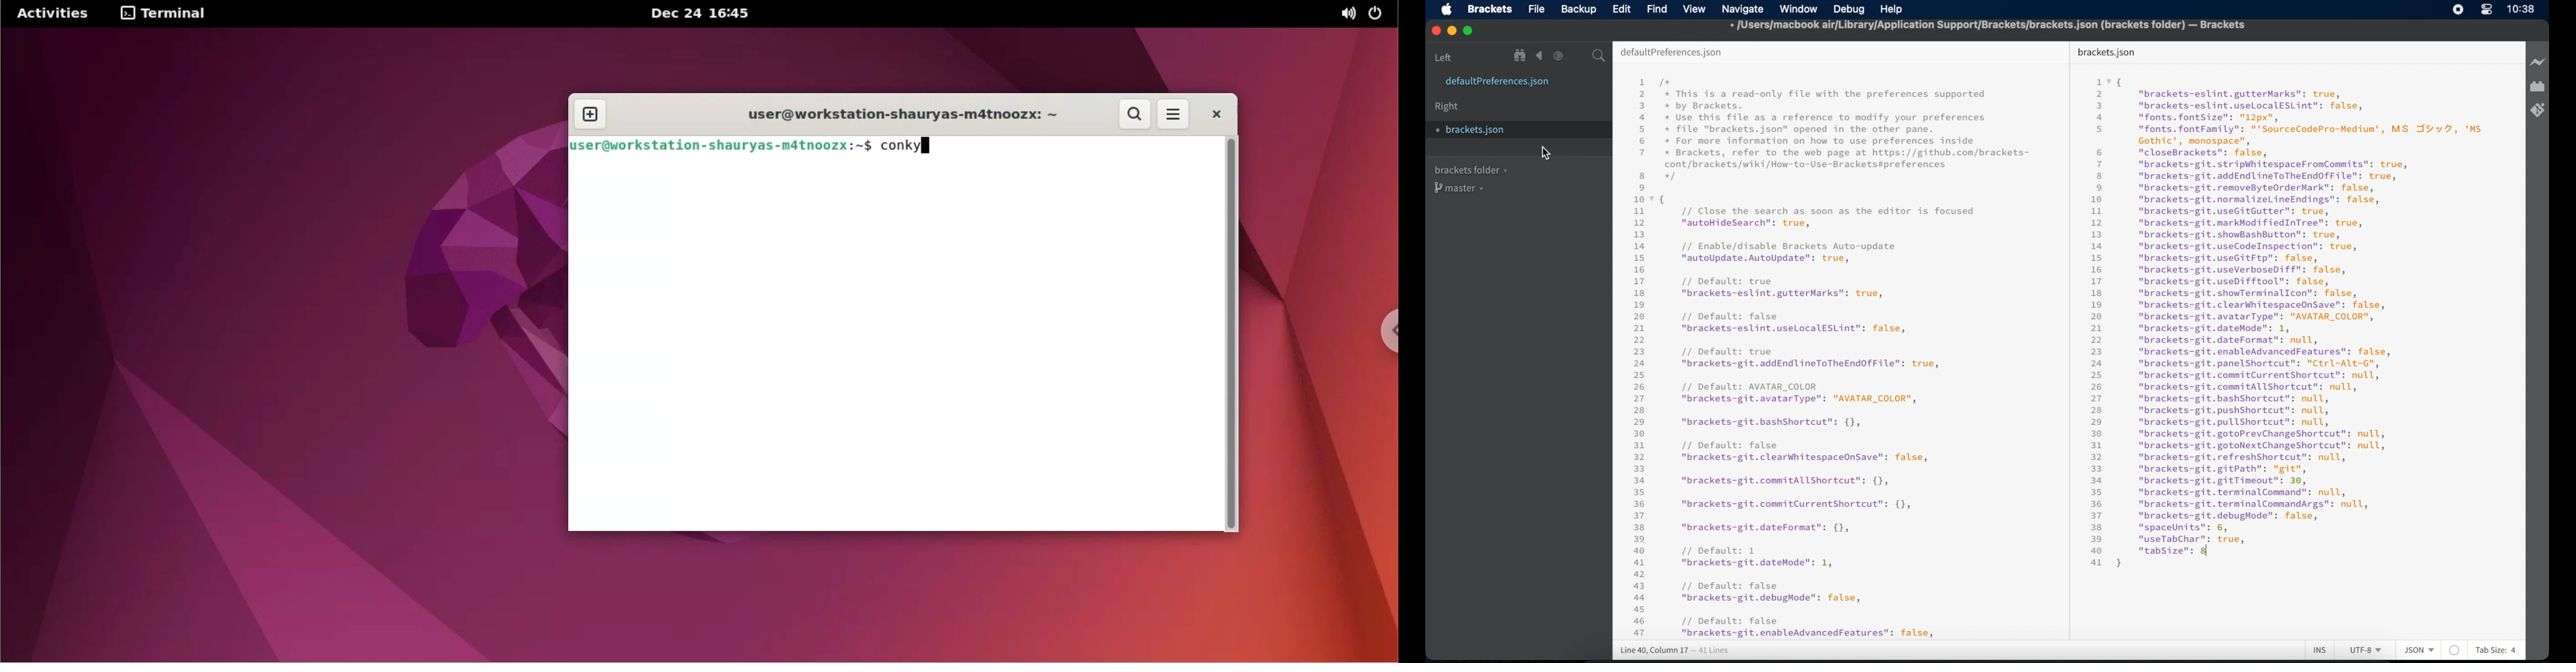 This screenshot has height=672, width=2576. What do you see at coordinates (1490, 9) in the screenshot?
I see `brackets` at bounding box center [1490, 9].